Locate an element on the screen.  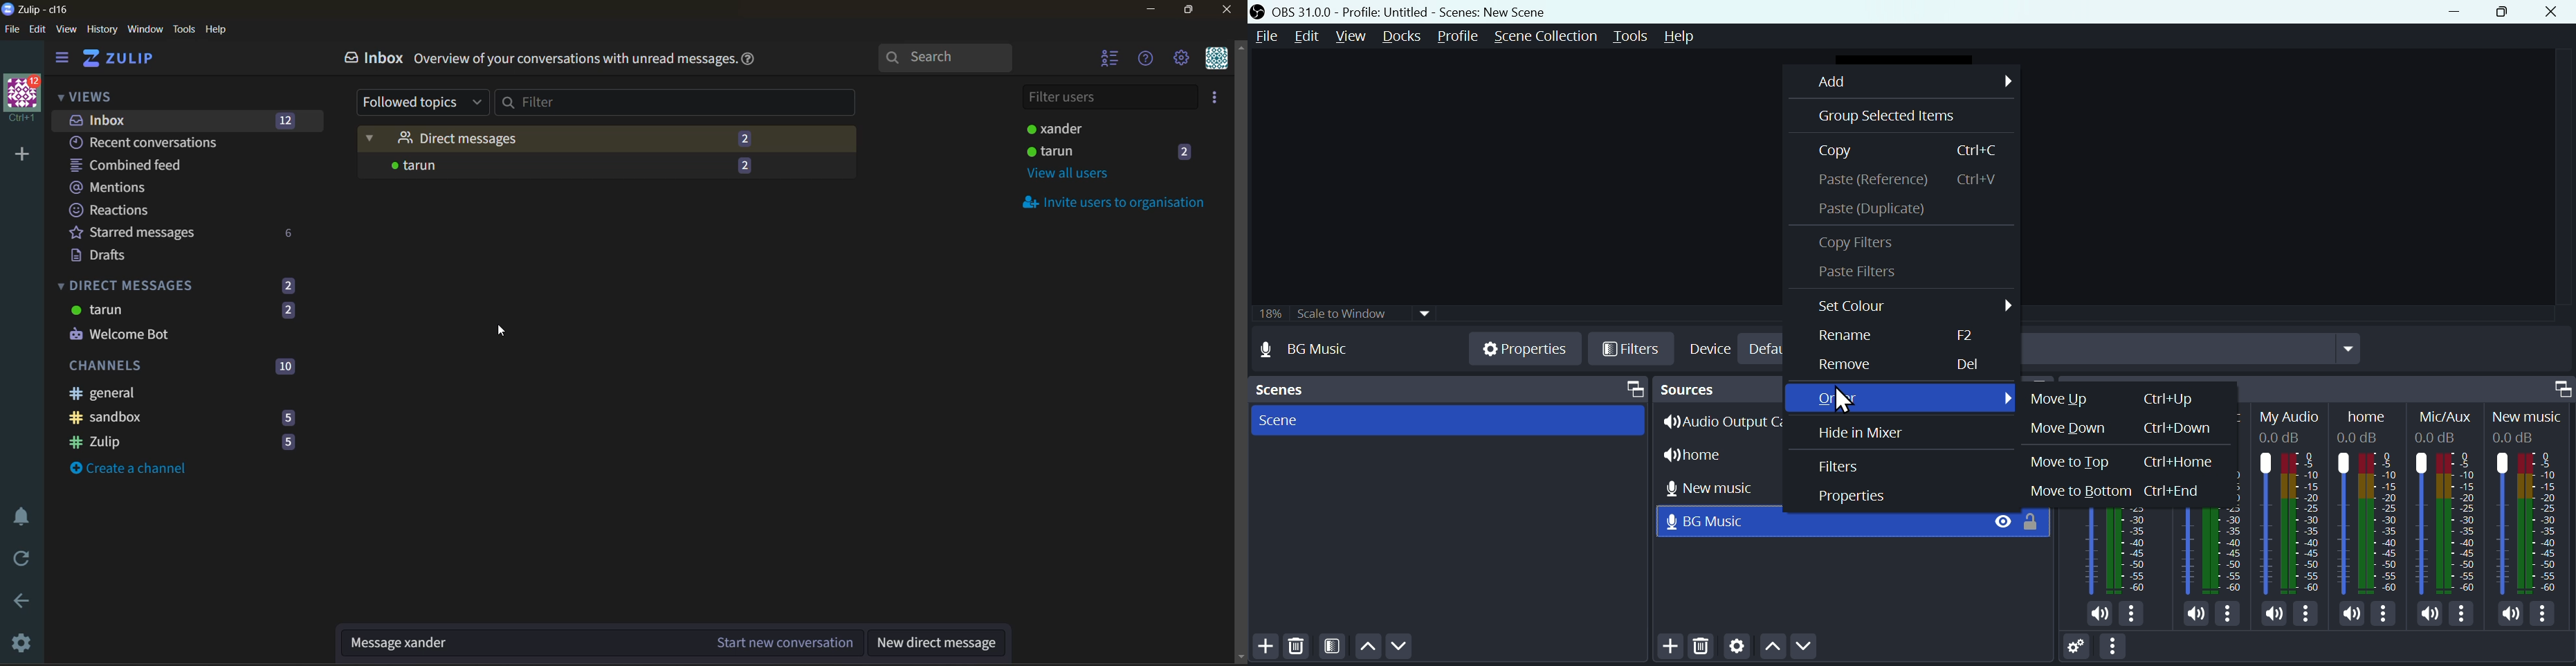
Sources is located at coordinates (1715, 388).